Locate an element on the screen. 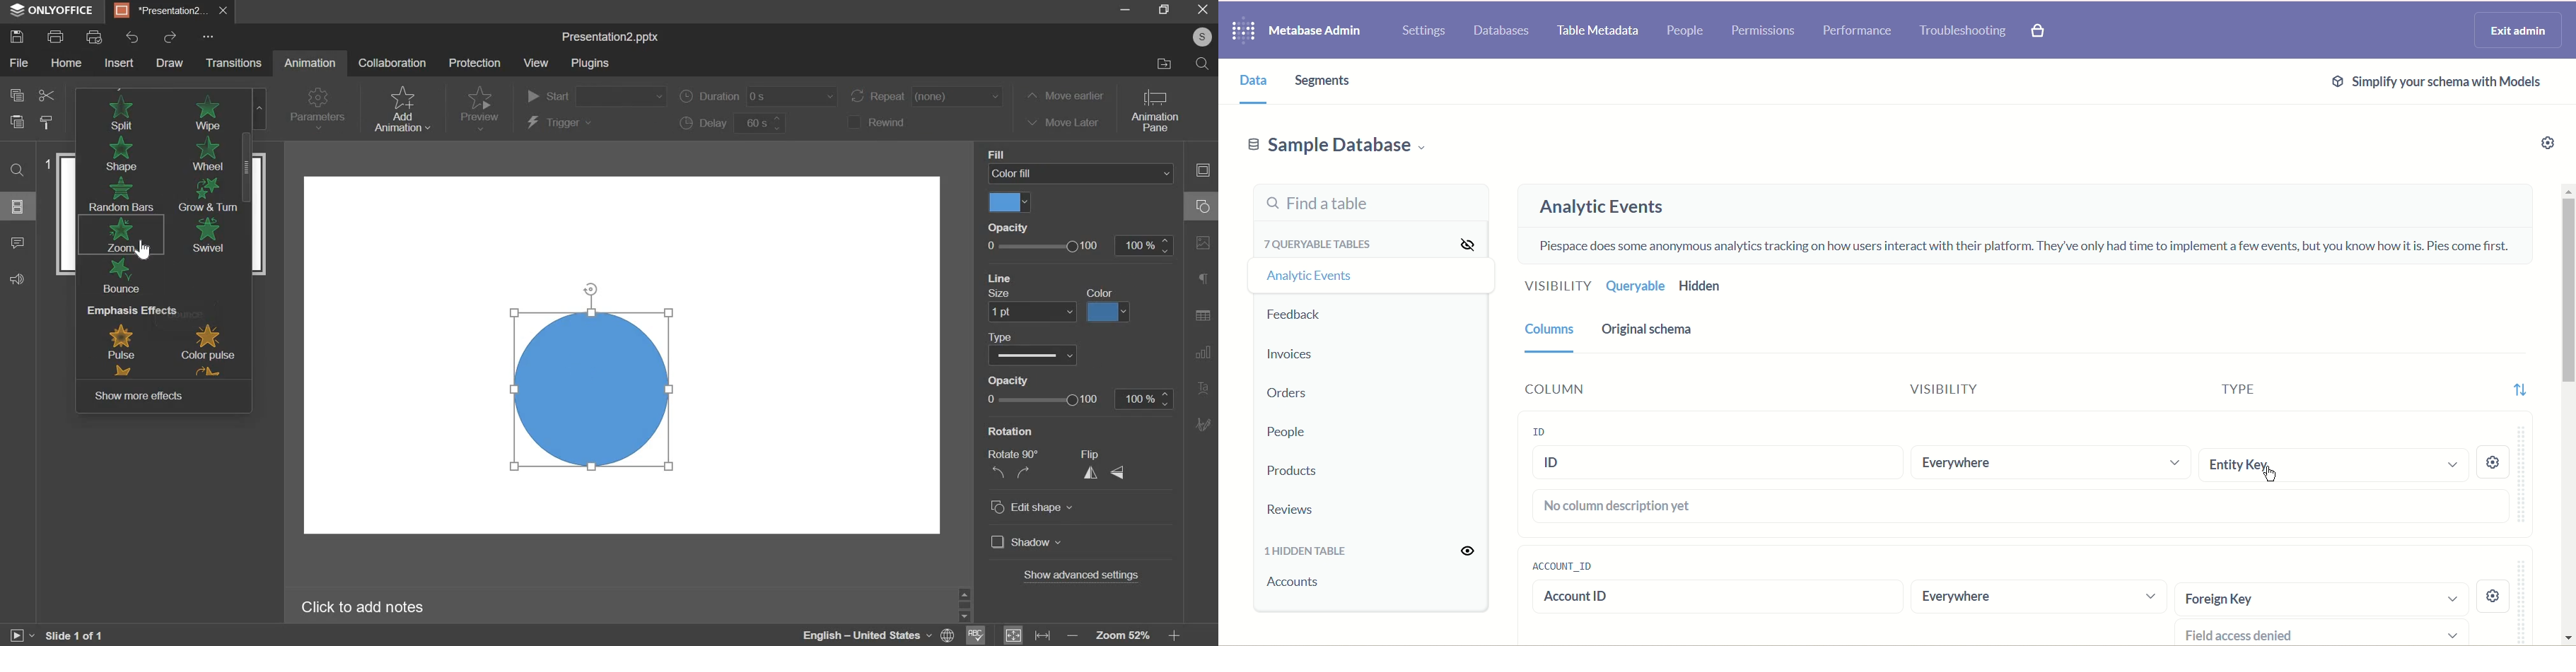 This screenshot has width=2576, height=672. split is located at coordinates (121, 116).